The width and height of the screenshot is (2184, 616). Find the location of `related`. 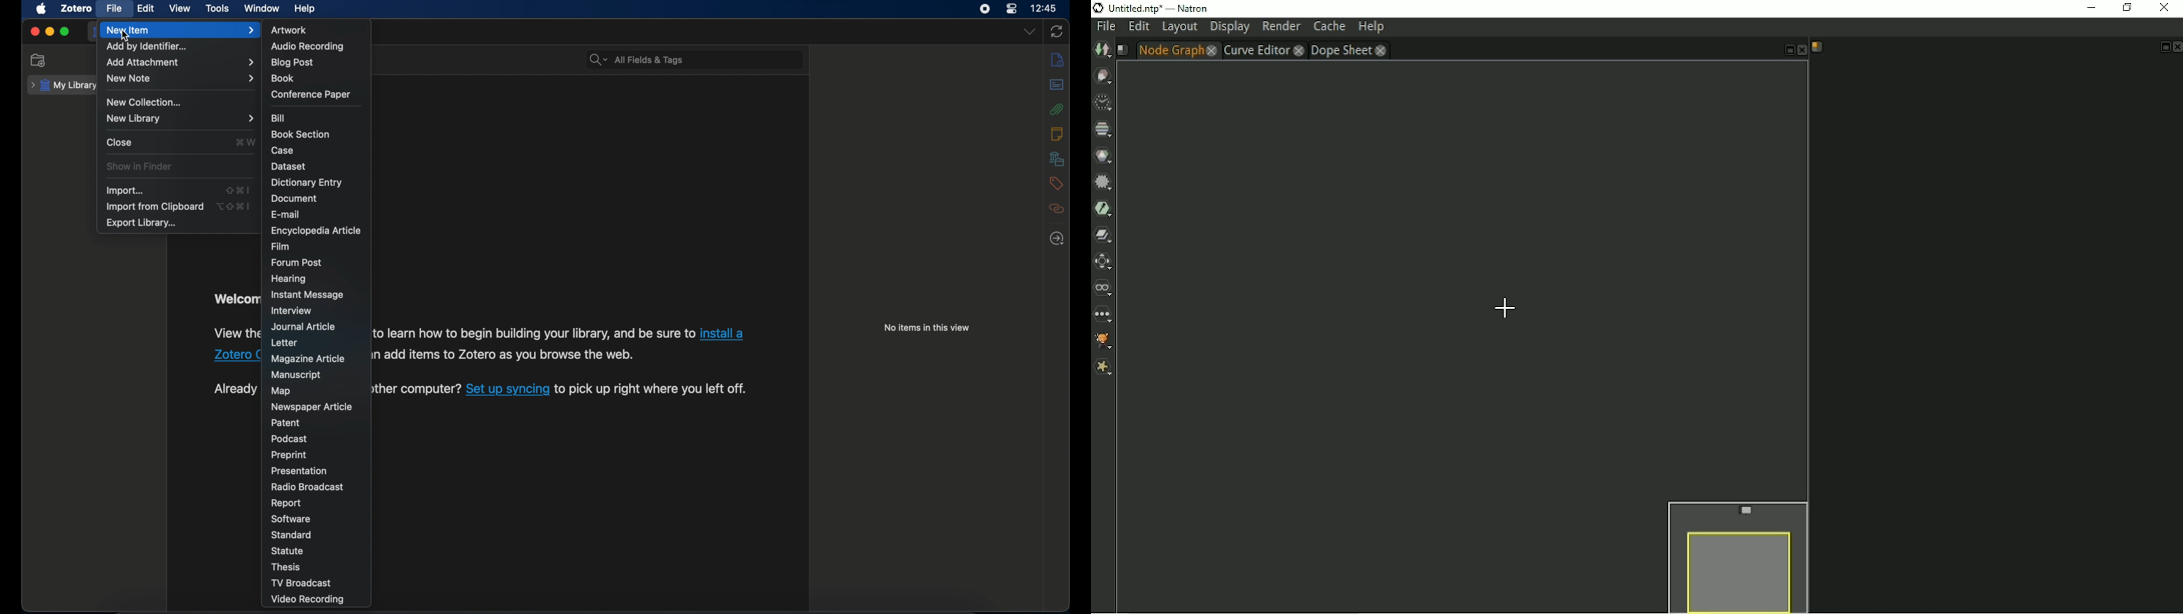

related is located at coordinates (1057, 209).